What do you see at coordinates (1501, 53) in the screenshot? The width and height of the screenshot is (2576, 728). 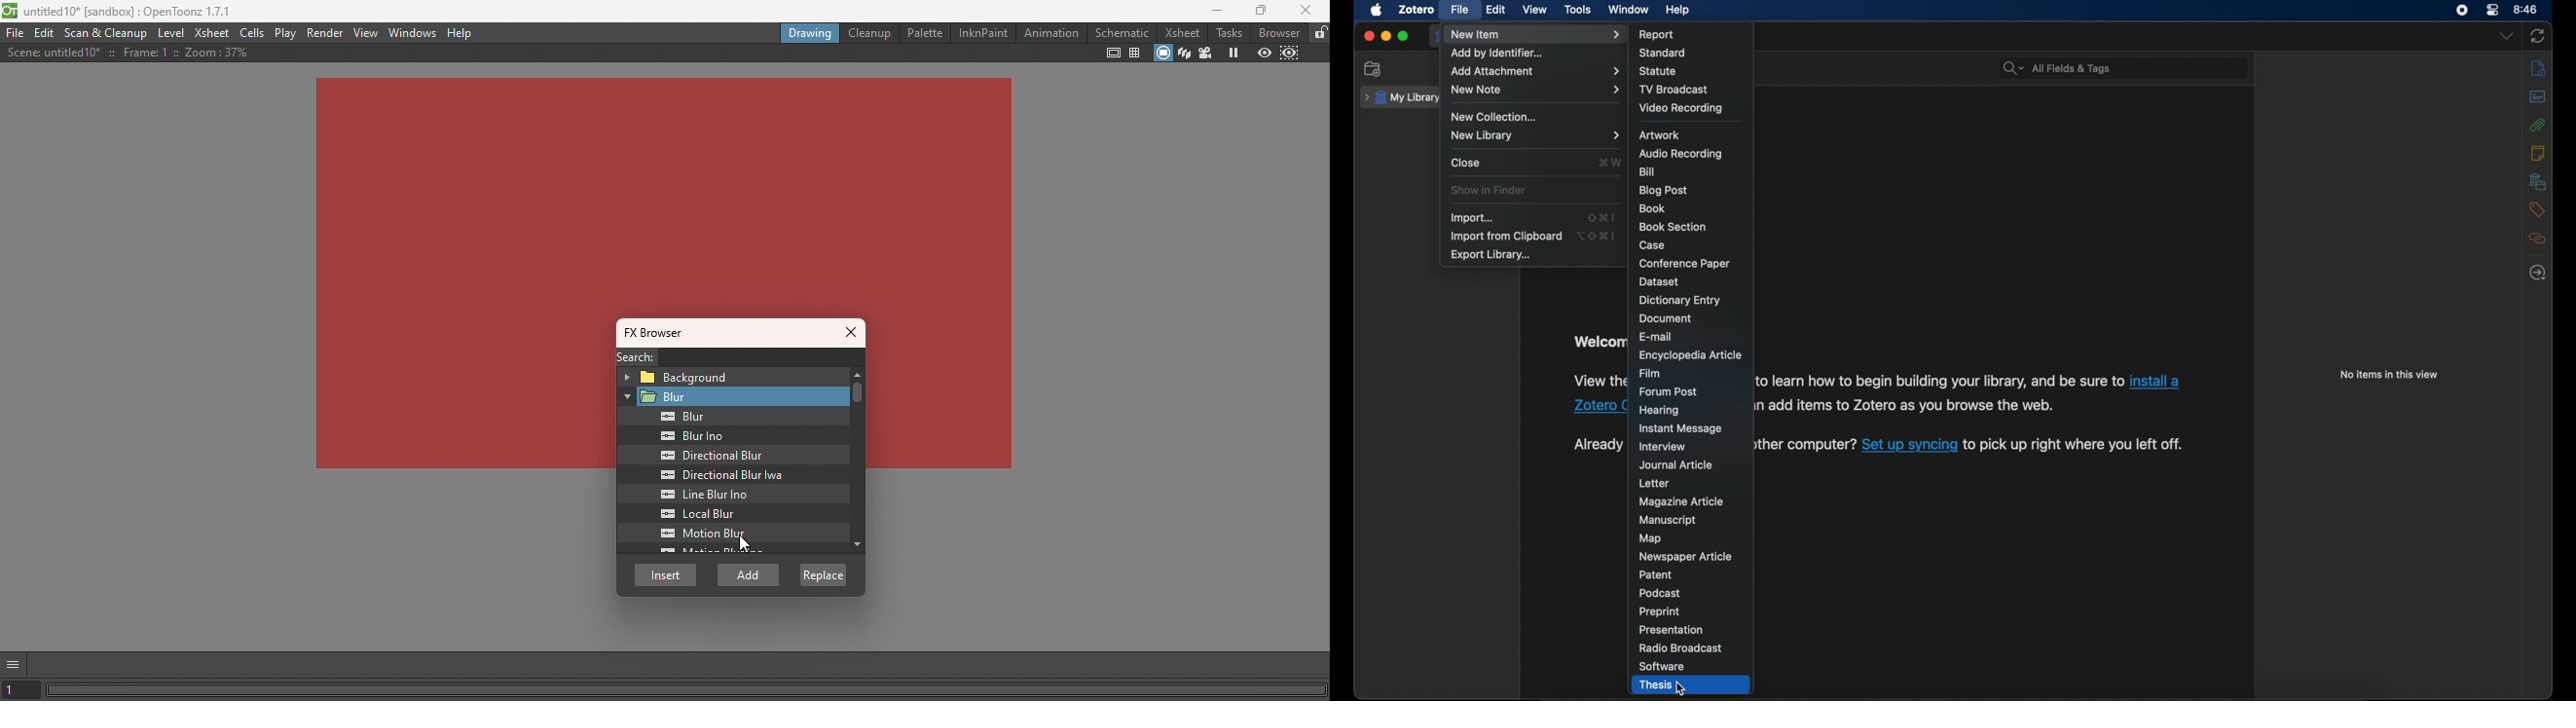 I see `add by identifier` at bounding box center [1501, 53].